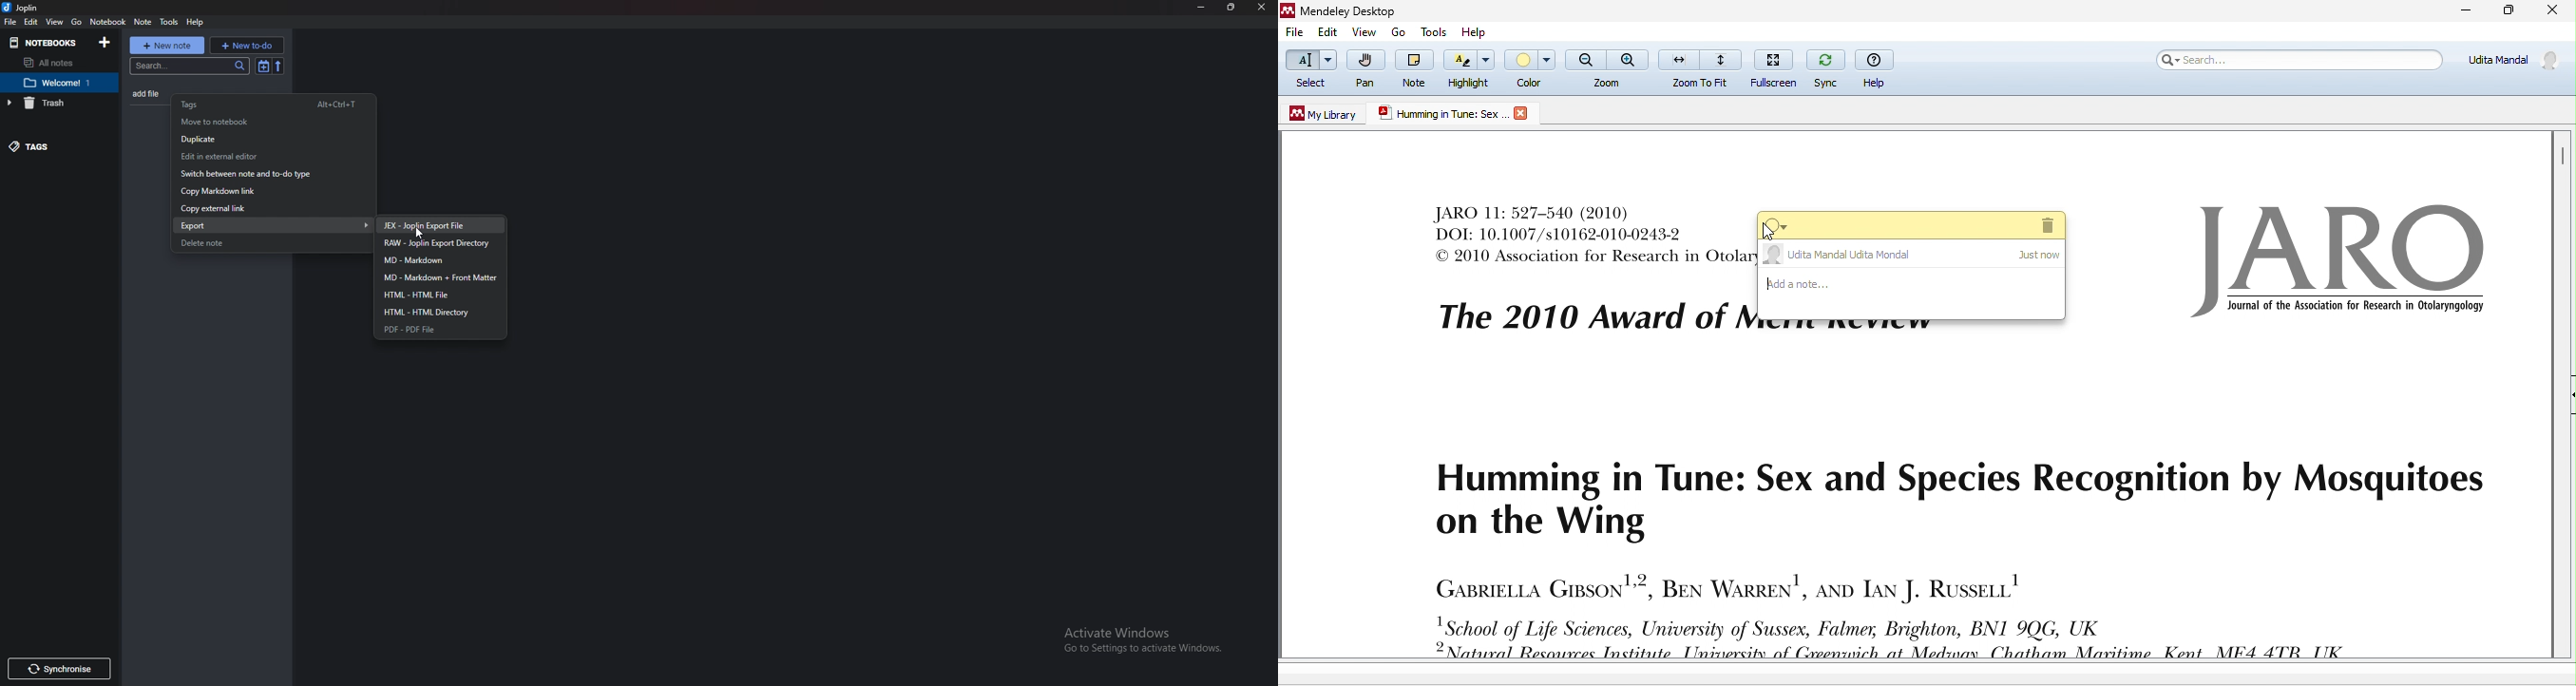  What do you see at coordinates (53, 63) in the screenshot?
I see `All notes` at bounding box center [53, 63].